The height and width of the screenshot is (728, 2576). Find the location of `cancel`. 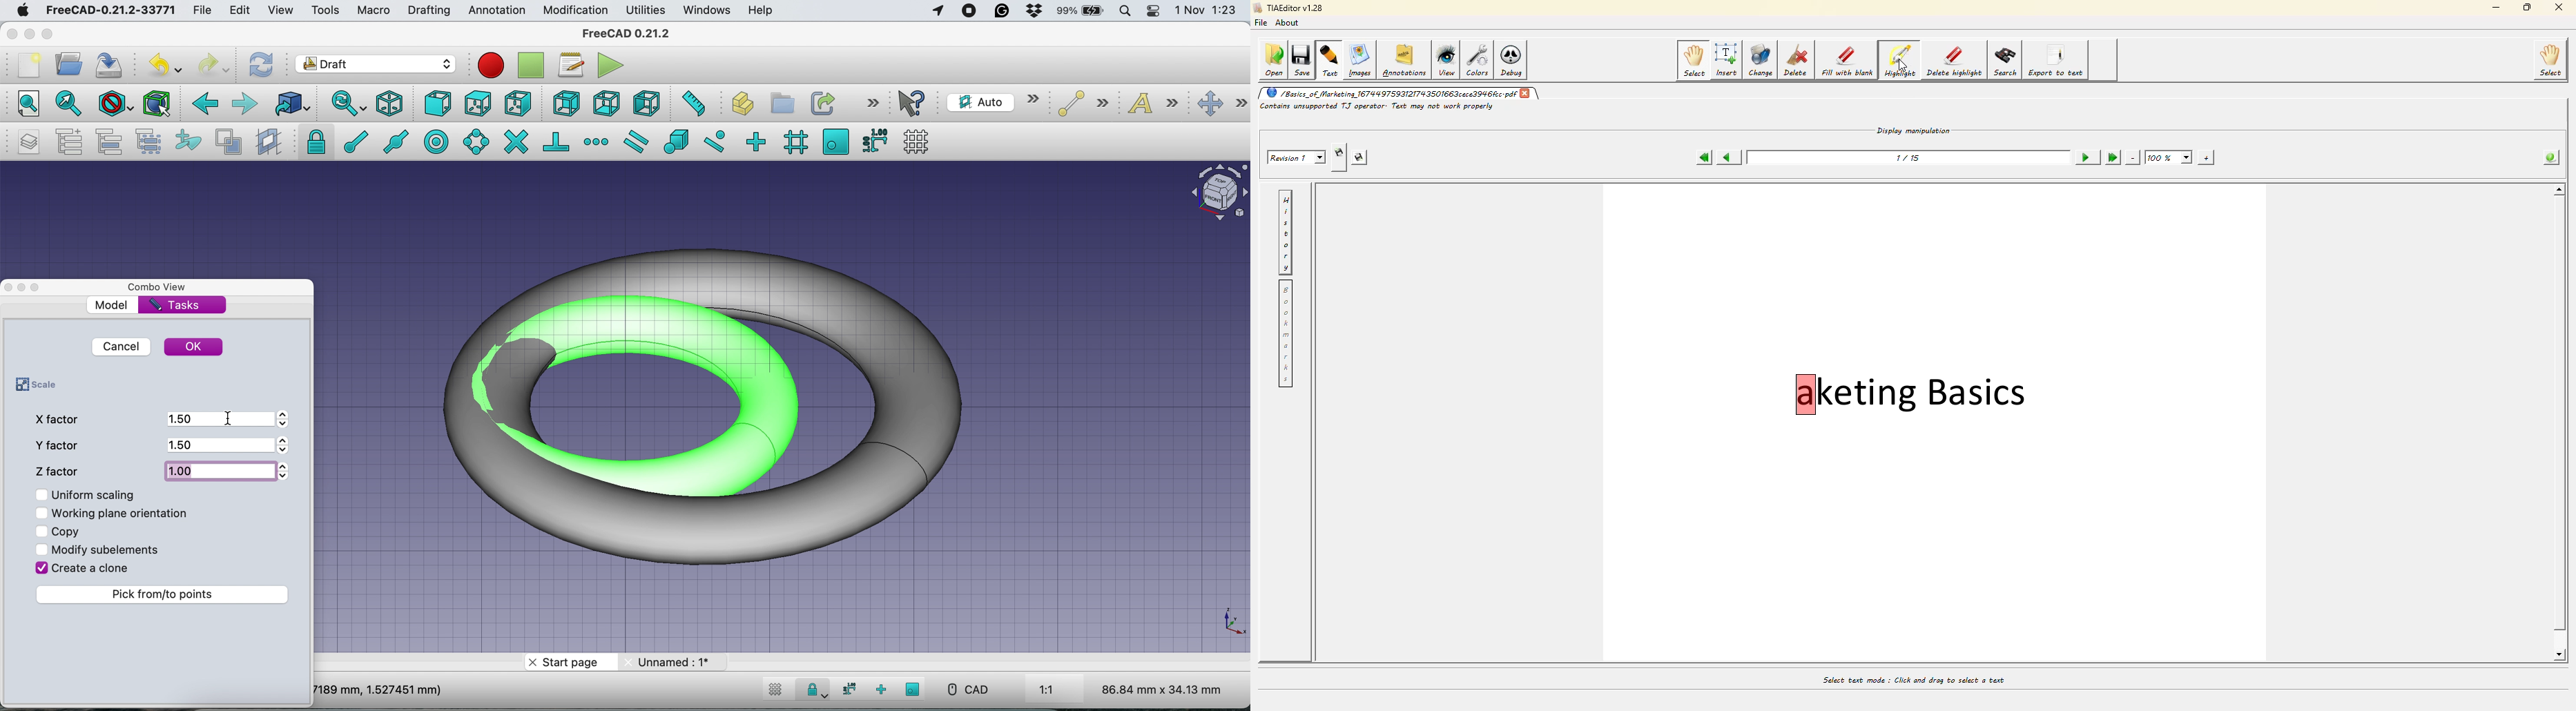

cancel is located at coordinates (121, 346).